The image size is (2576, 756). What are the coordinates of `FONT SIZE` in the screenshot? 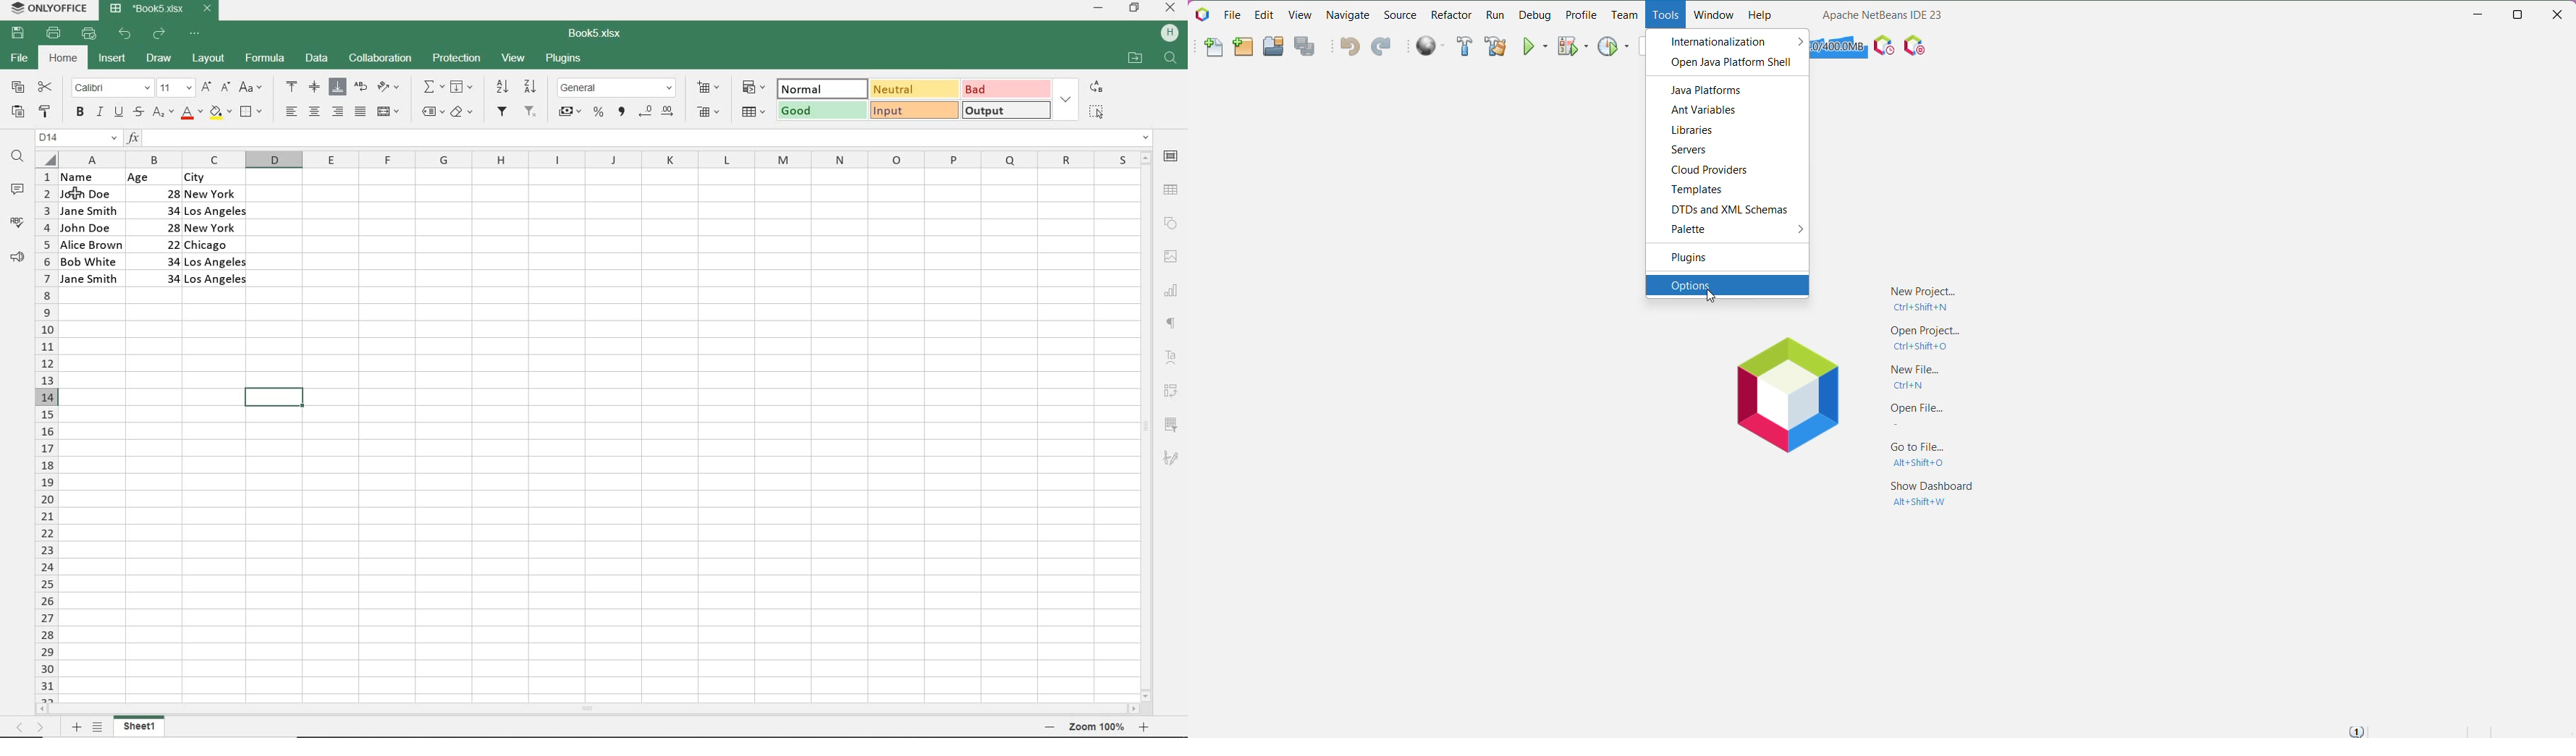 It's located at (173, 88).